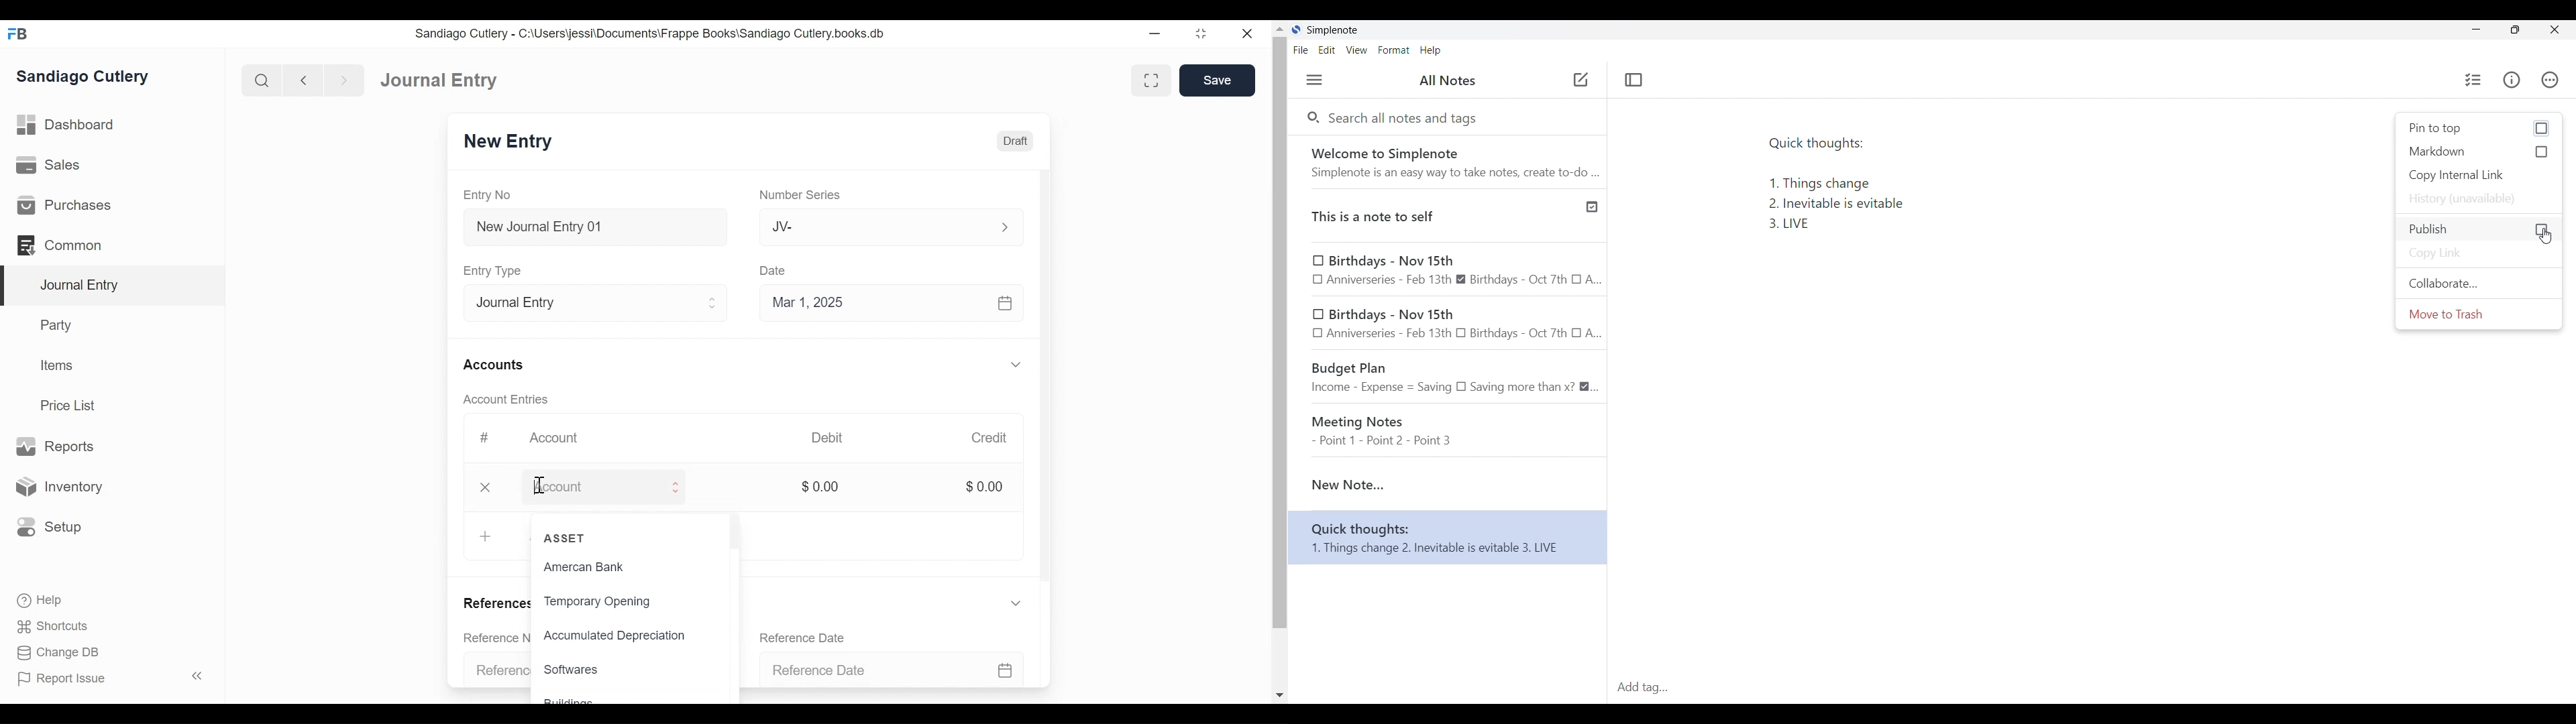 The width and height of the screenshot is (2576, 728). I want to click on Info, so click(2512, 80).